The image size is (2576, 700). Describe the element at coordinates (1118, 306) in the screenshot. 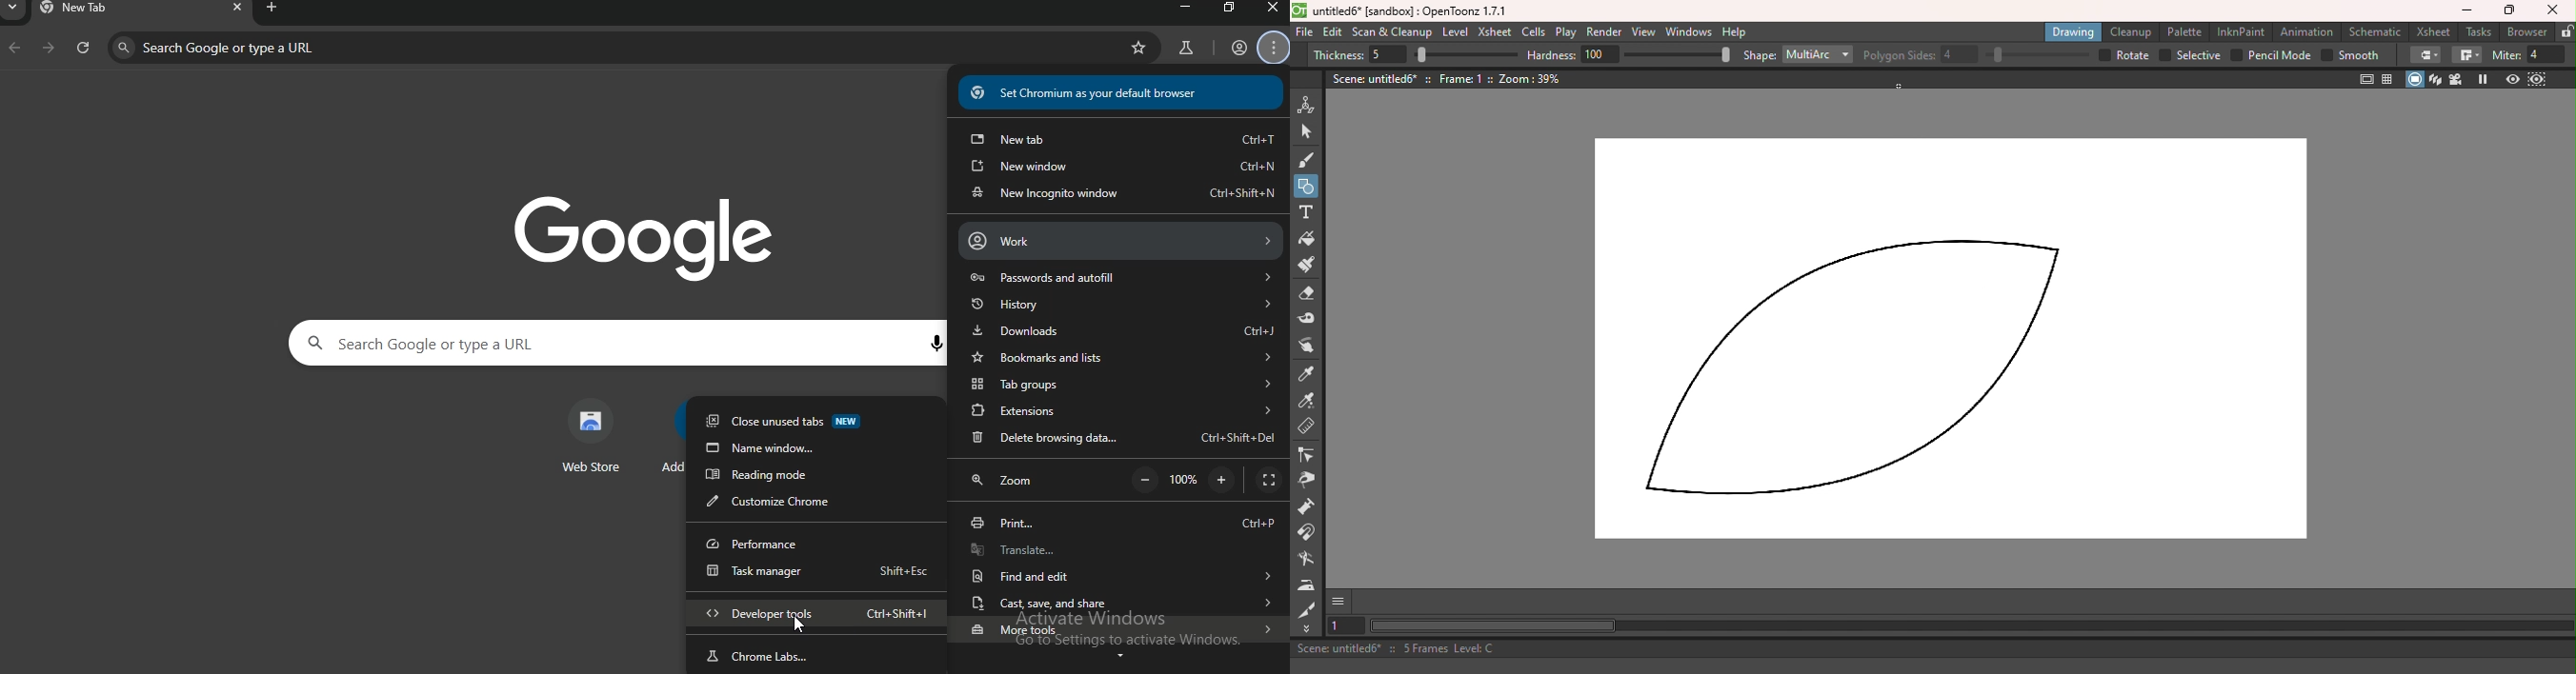

I see `history` at that location.